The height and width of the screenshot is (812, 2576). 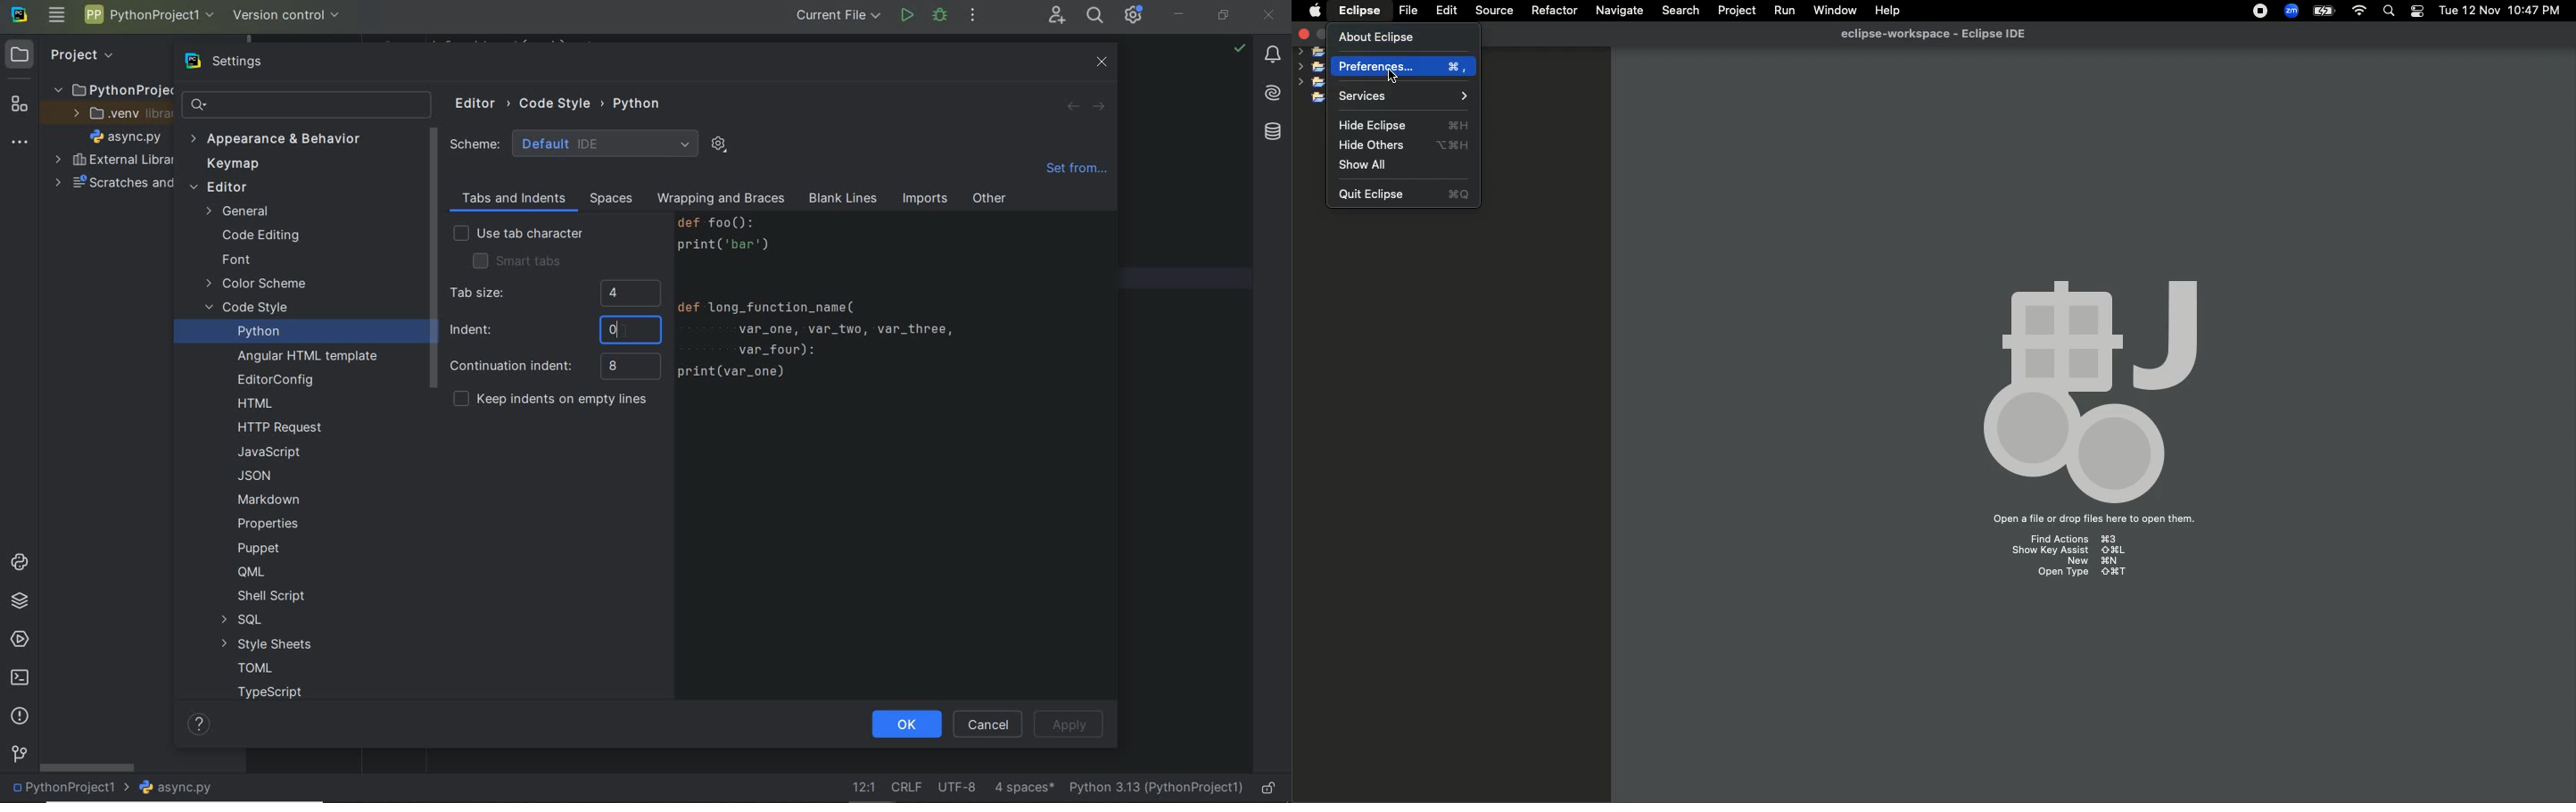 What do you see at coordinates (1094, 18) in the screenshot?
I see `Search Everywhere` at bounding box center [1094, 18].